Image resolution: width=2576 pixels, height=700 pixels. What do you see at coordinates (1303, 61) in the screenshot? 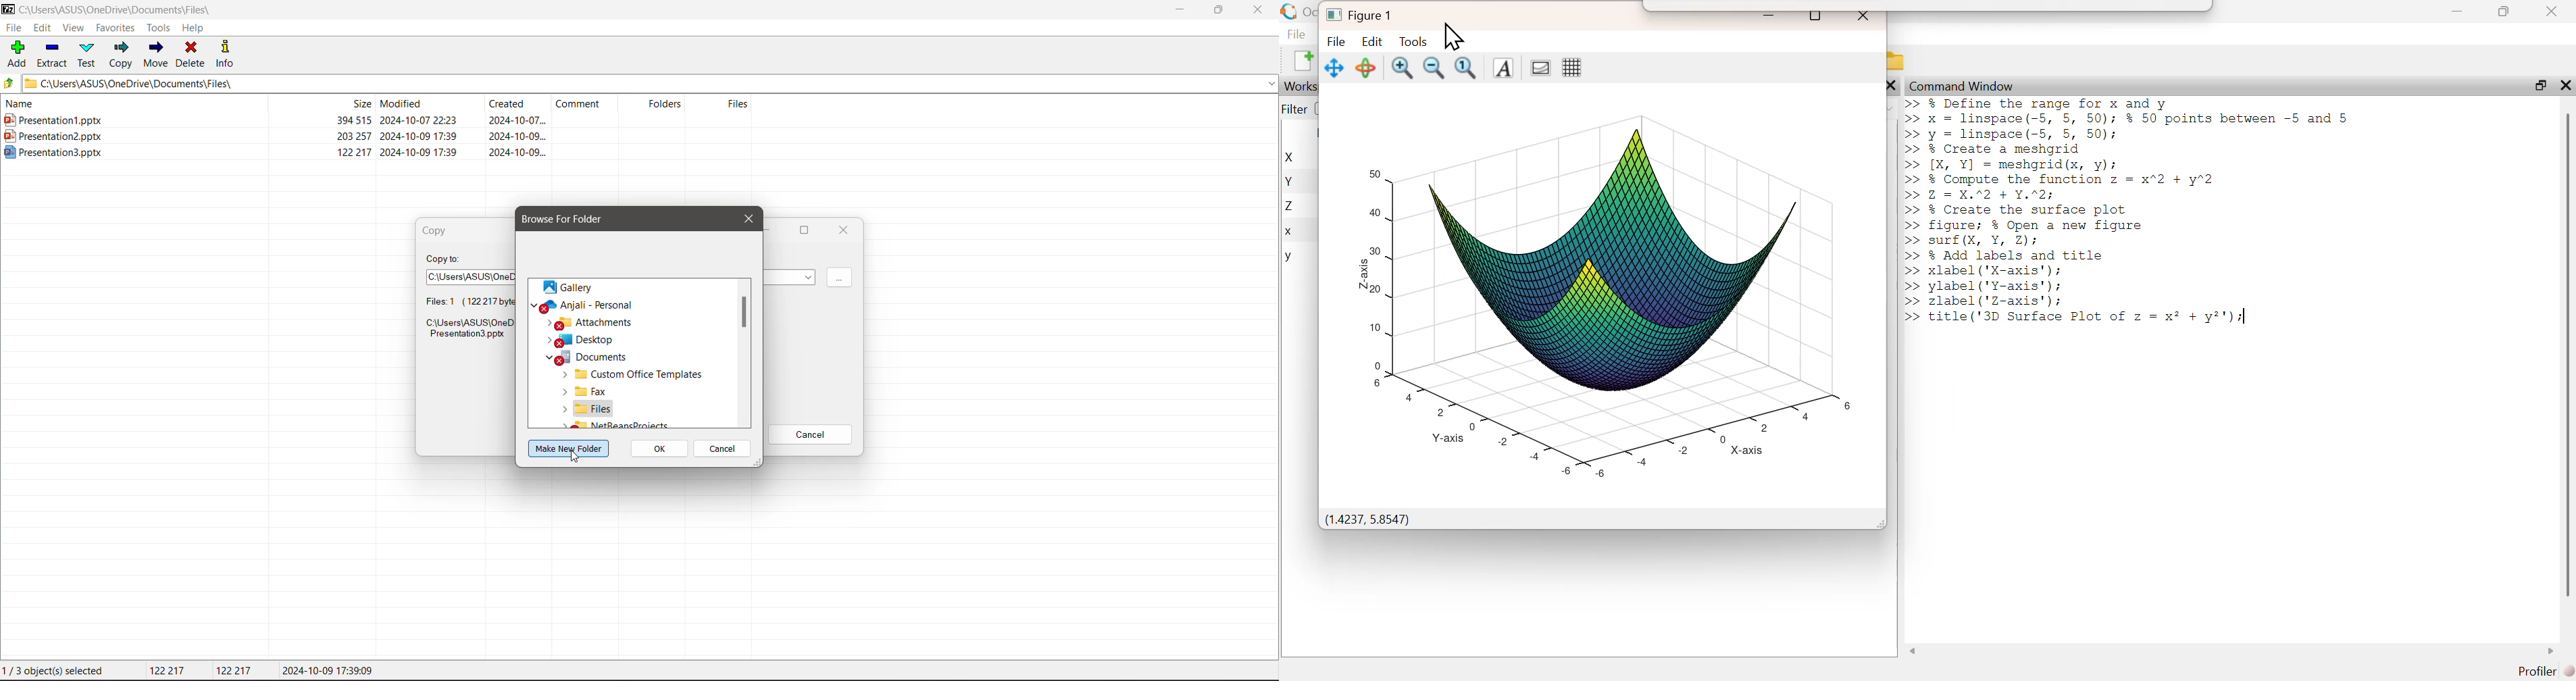
I see `New File` at bounding box center [1303, 61].